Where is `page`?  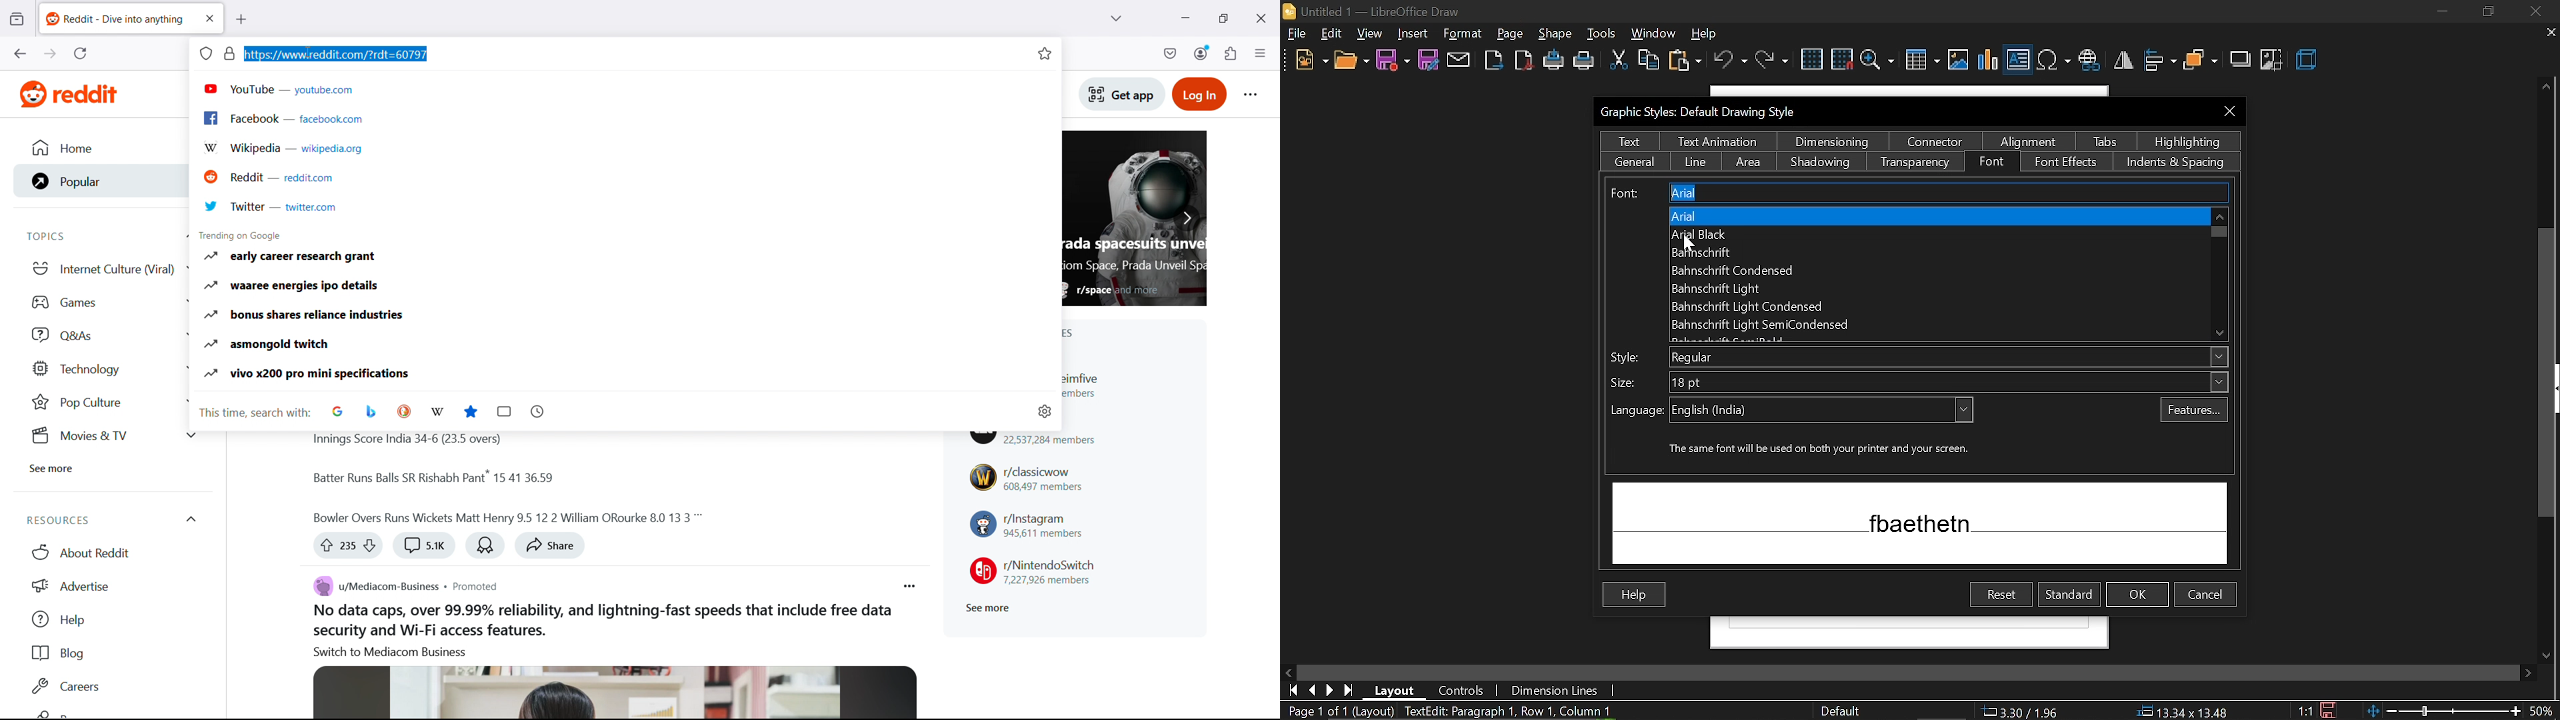
page is located at coordinates (1556, 33).